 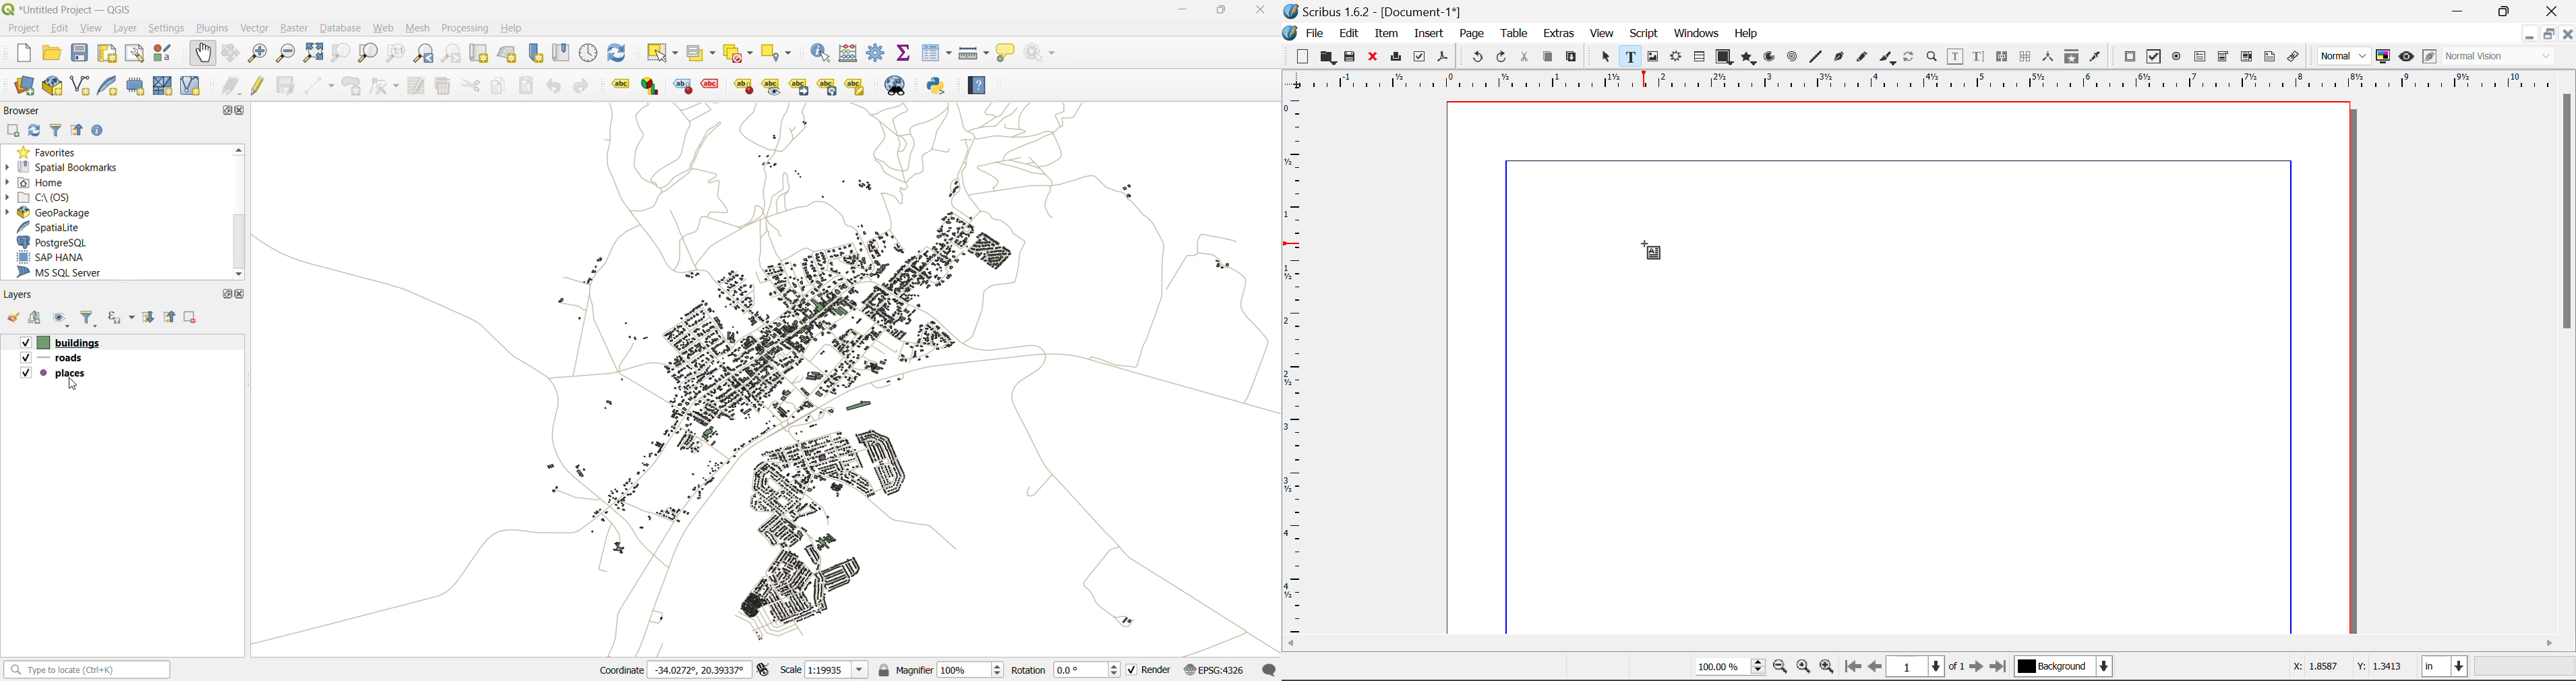 I want to click on select, so click(x=665, y=51).